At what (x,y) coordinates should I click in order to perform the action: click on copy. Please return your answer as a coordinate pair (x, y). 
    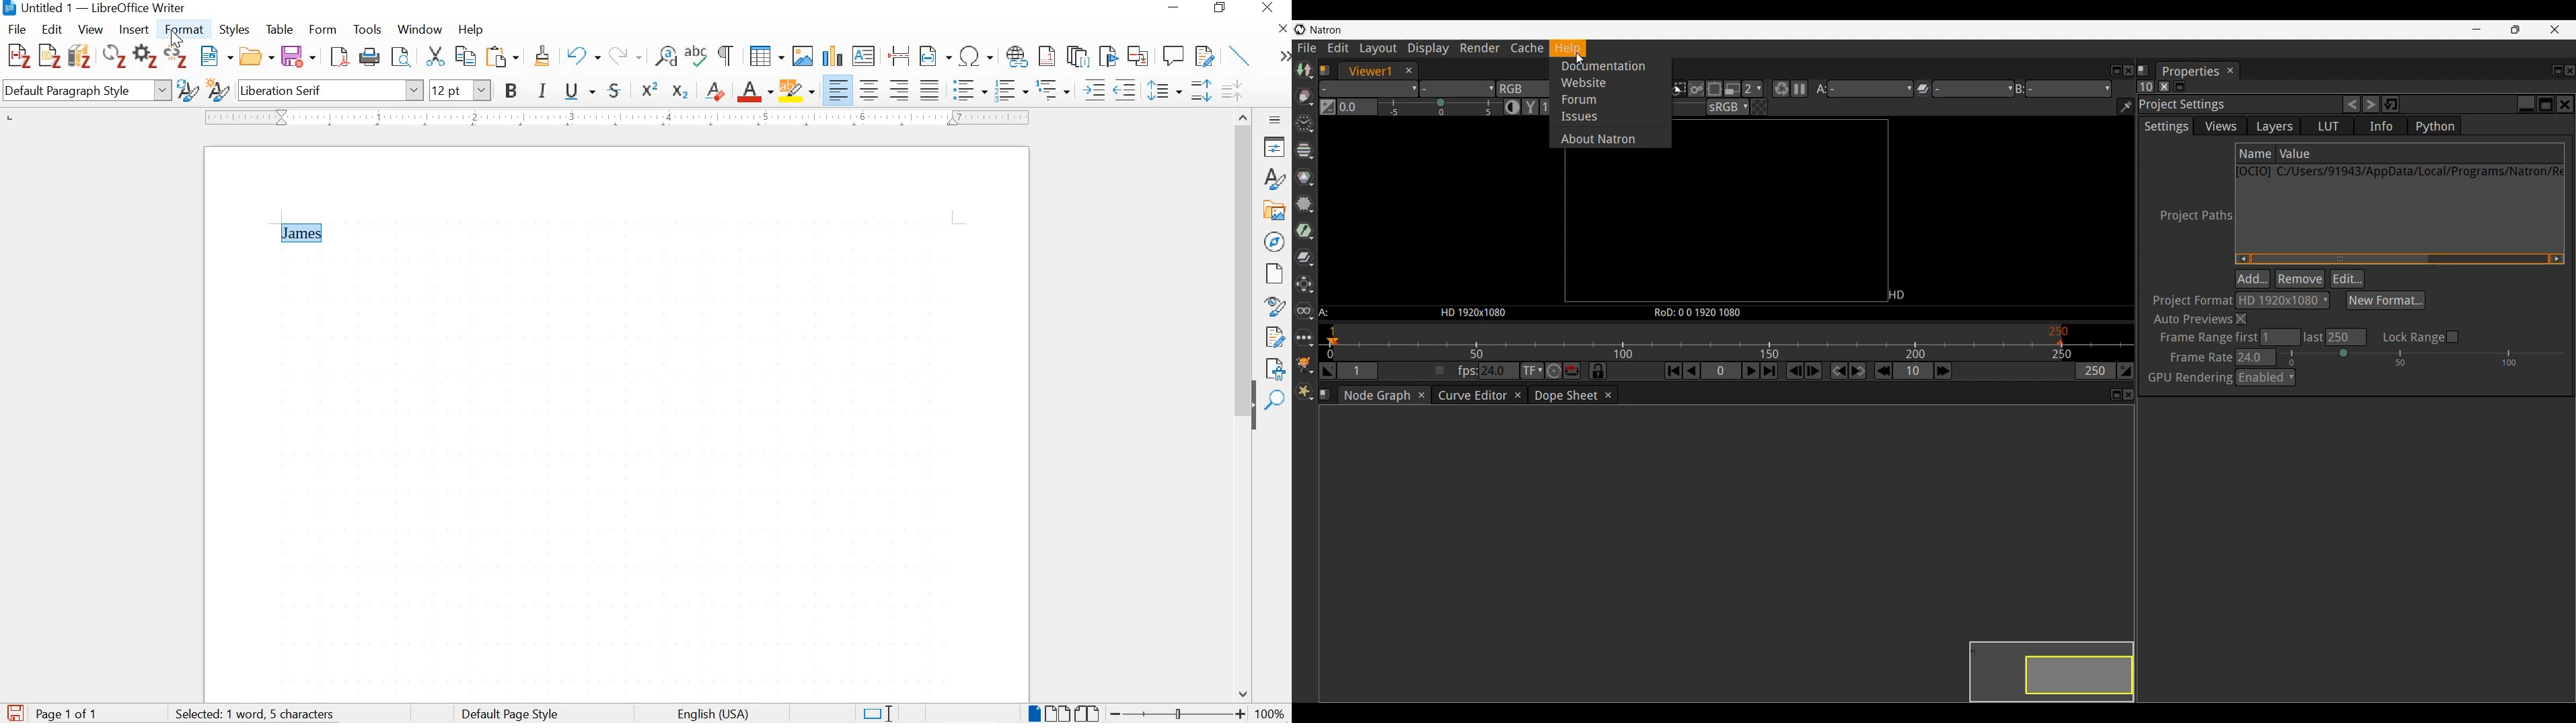
    Looking at the image, I should click on (464, 56).